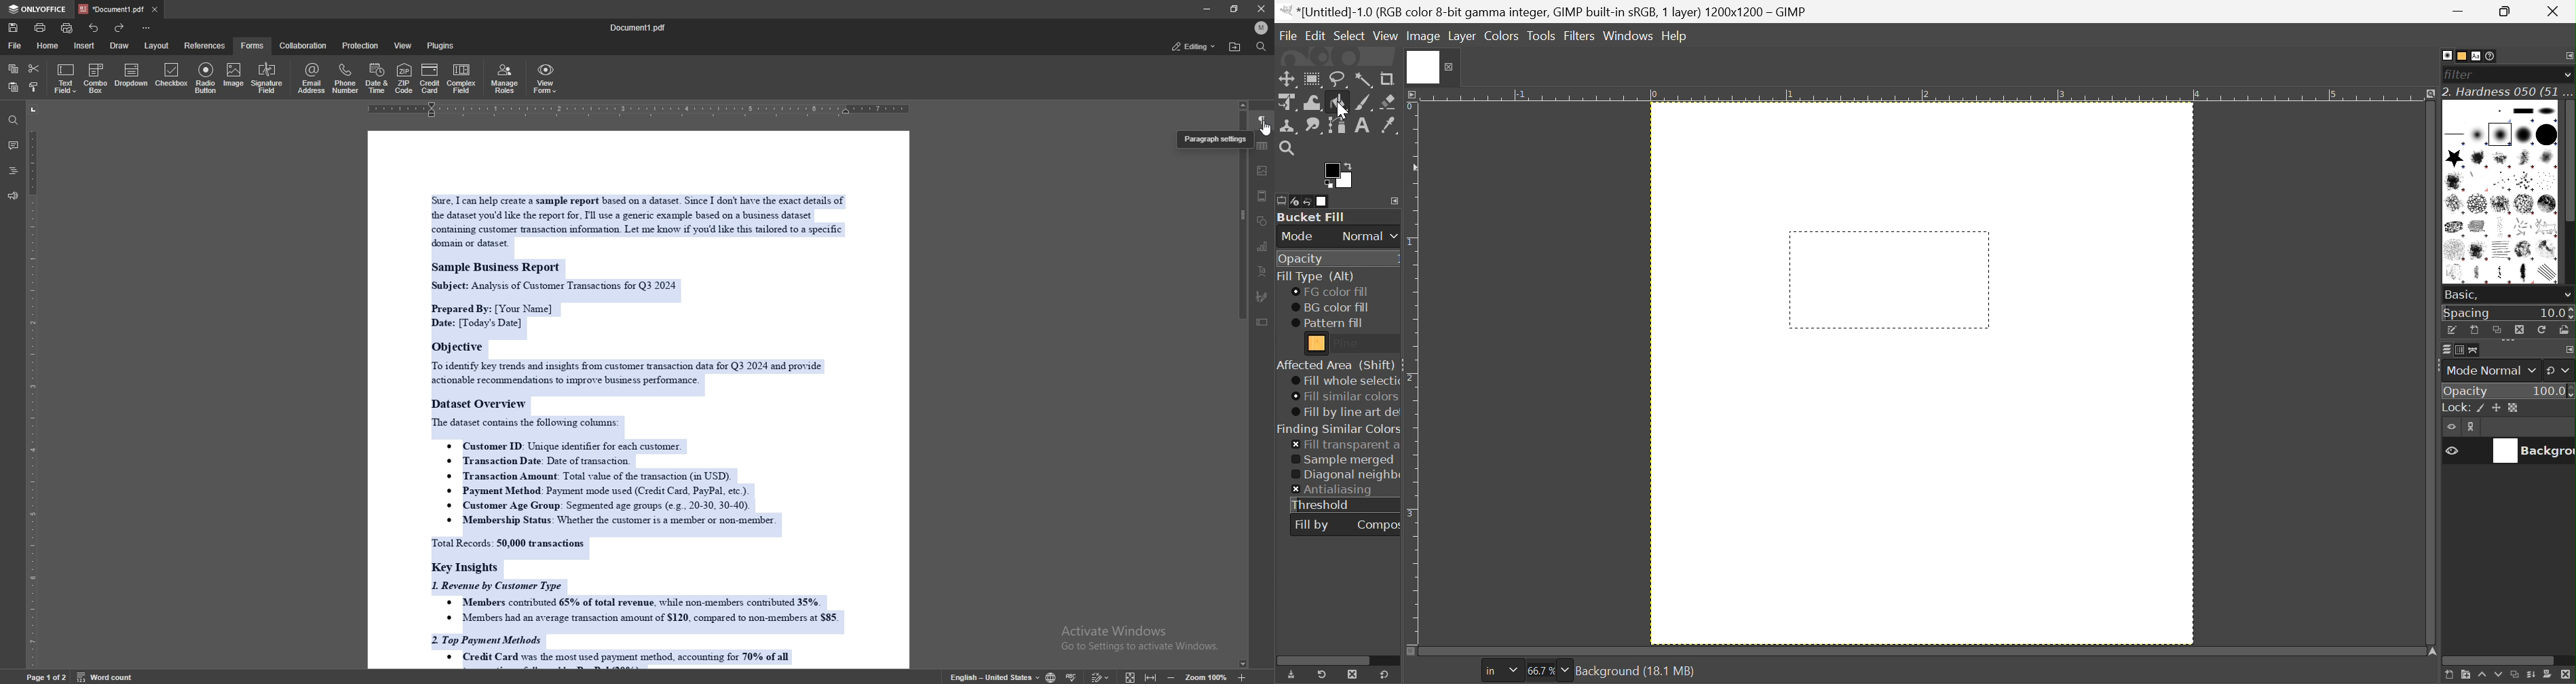  I want to click on paragraph, so click(1262, 121).